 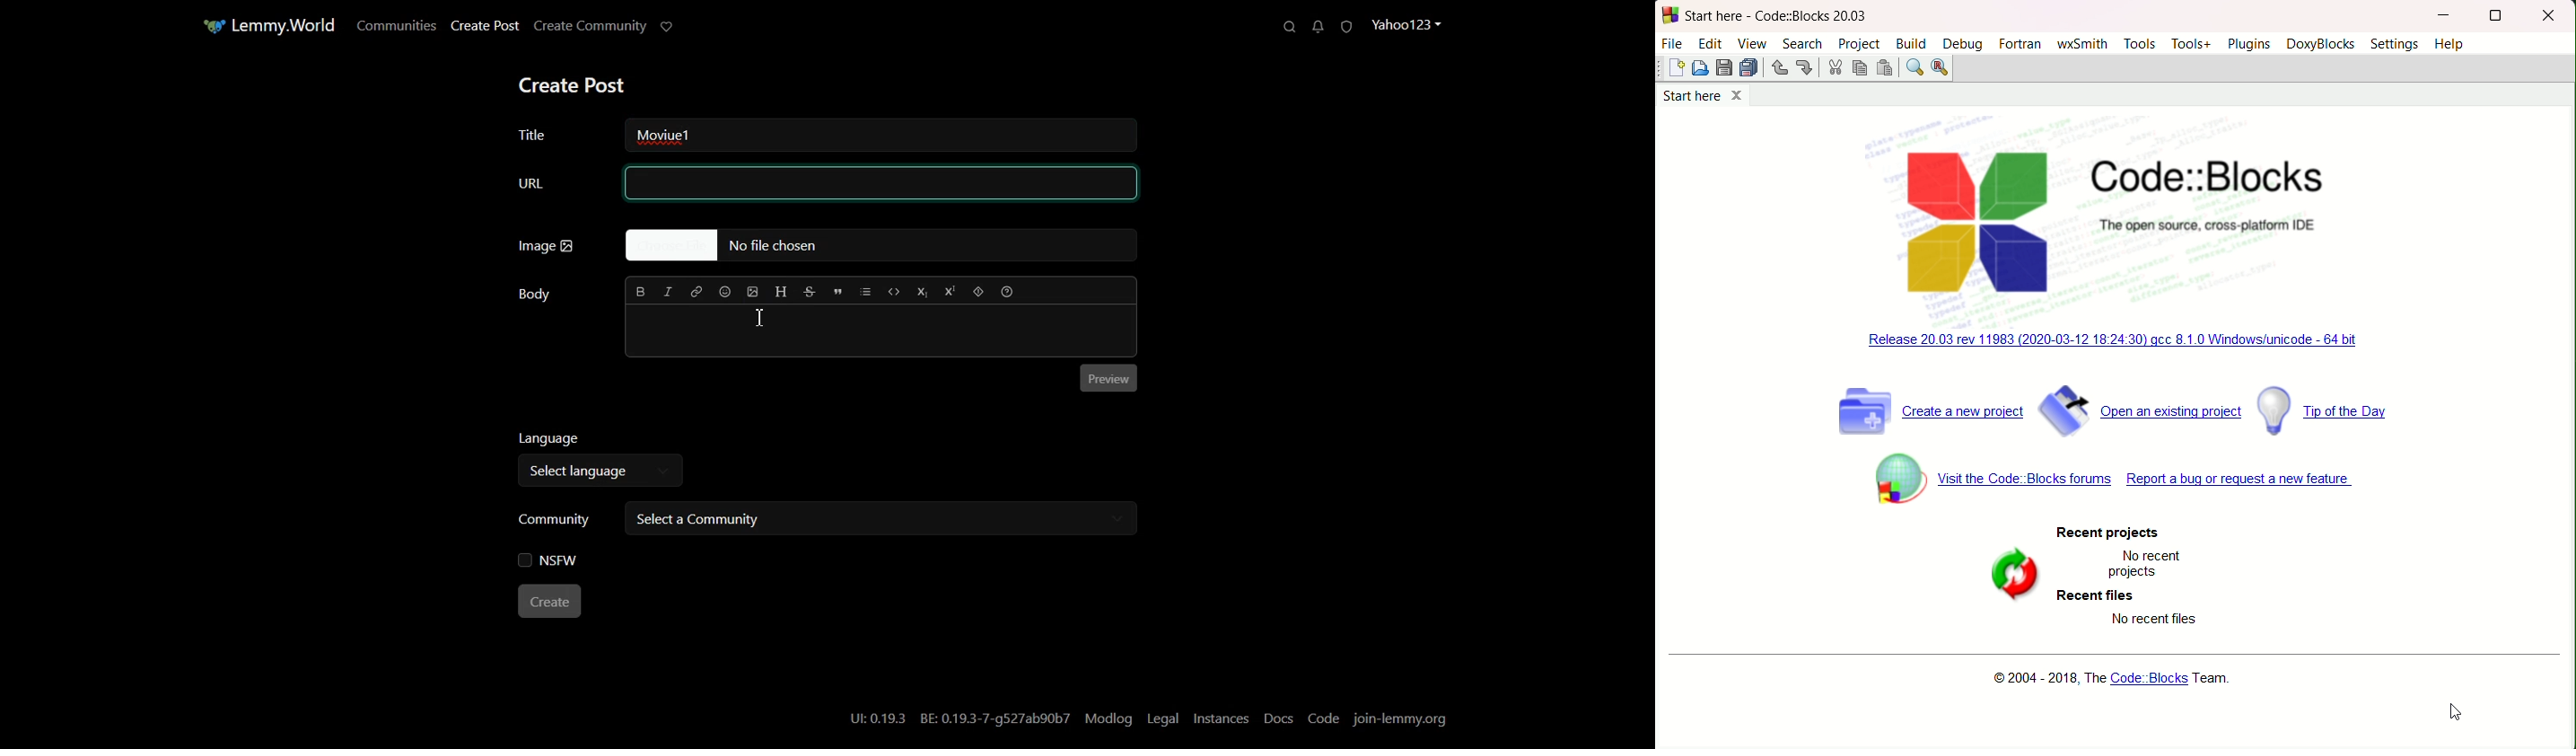 What do you see at coordinates (781, 292) in the screenshot?
I see `Header` at bounding box center [781, 292].